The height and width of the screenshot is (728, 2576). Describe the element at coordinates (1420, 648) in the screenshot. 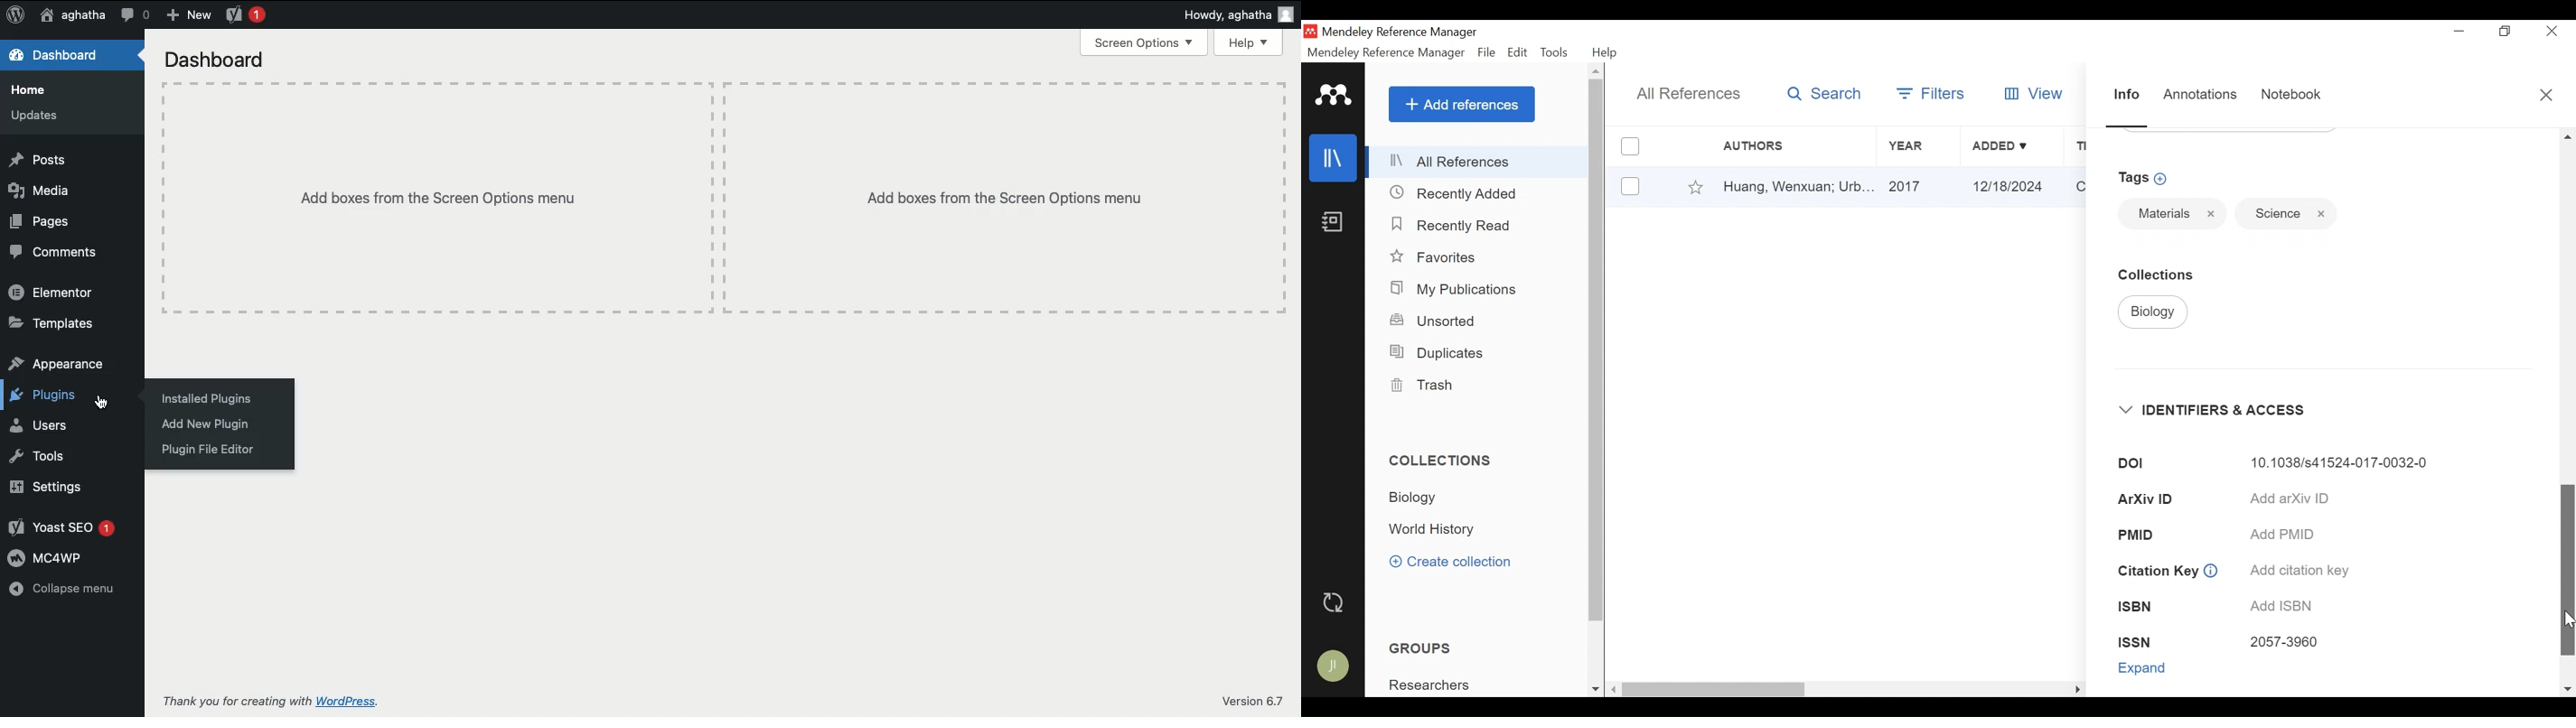

I see `Groups` at that location.